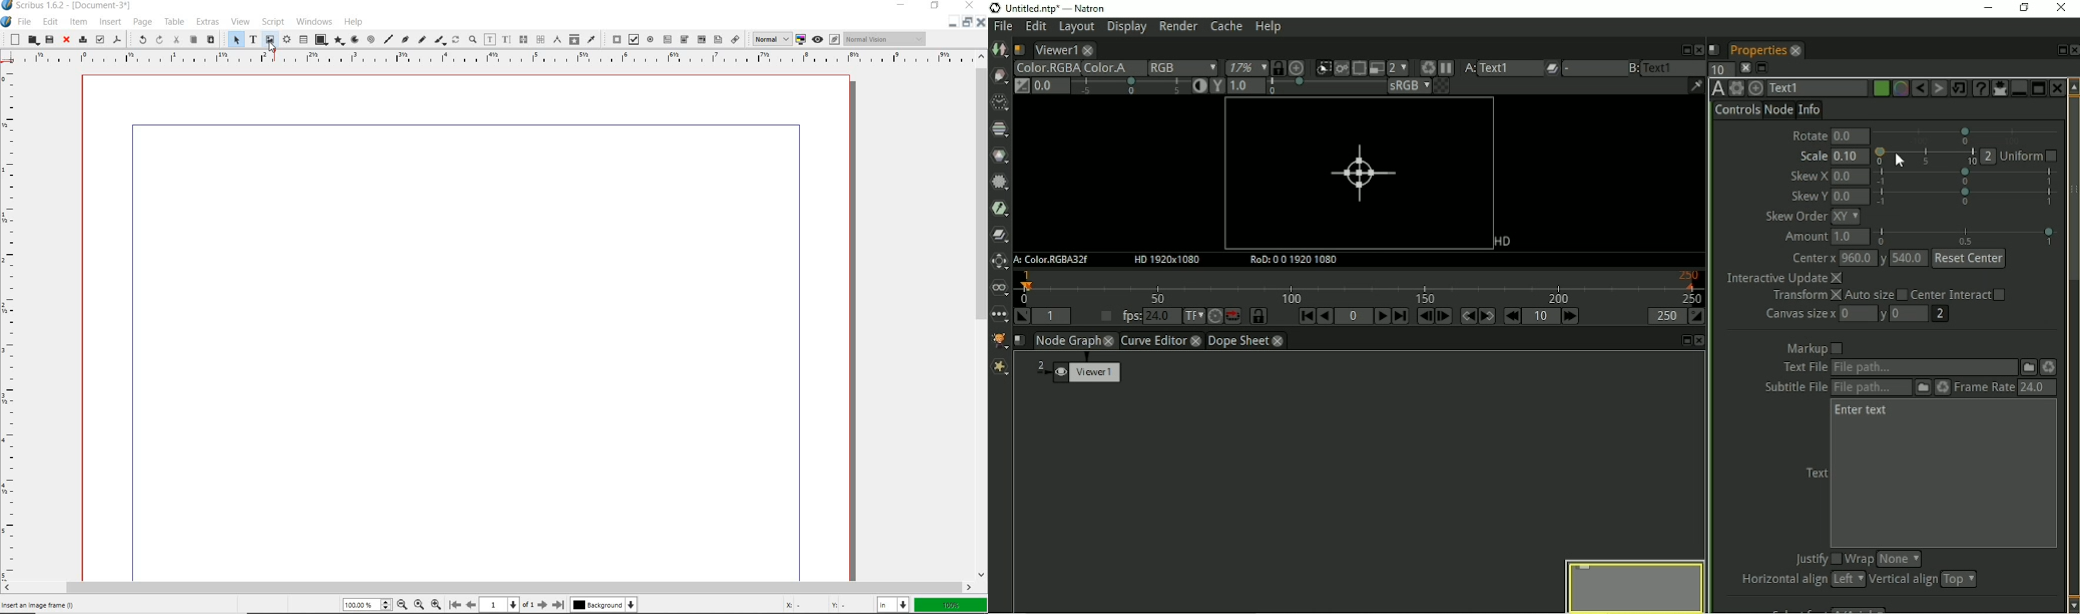 Image resolution: width=2100 pixels, height=616 pixels. I want to click on next, so click(542, 605).